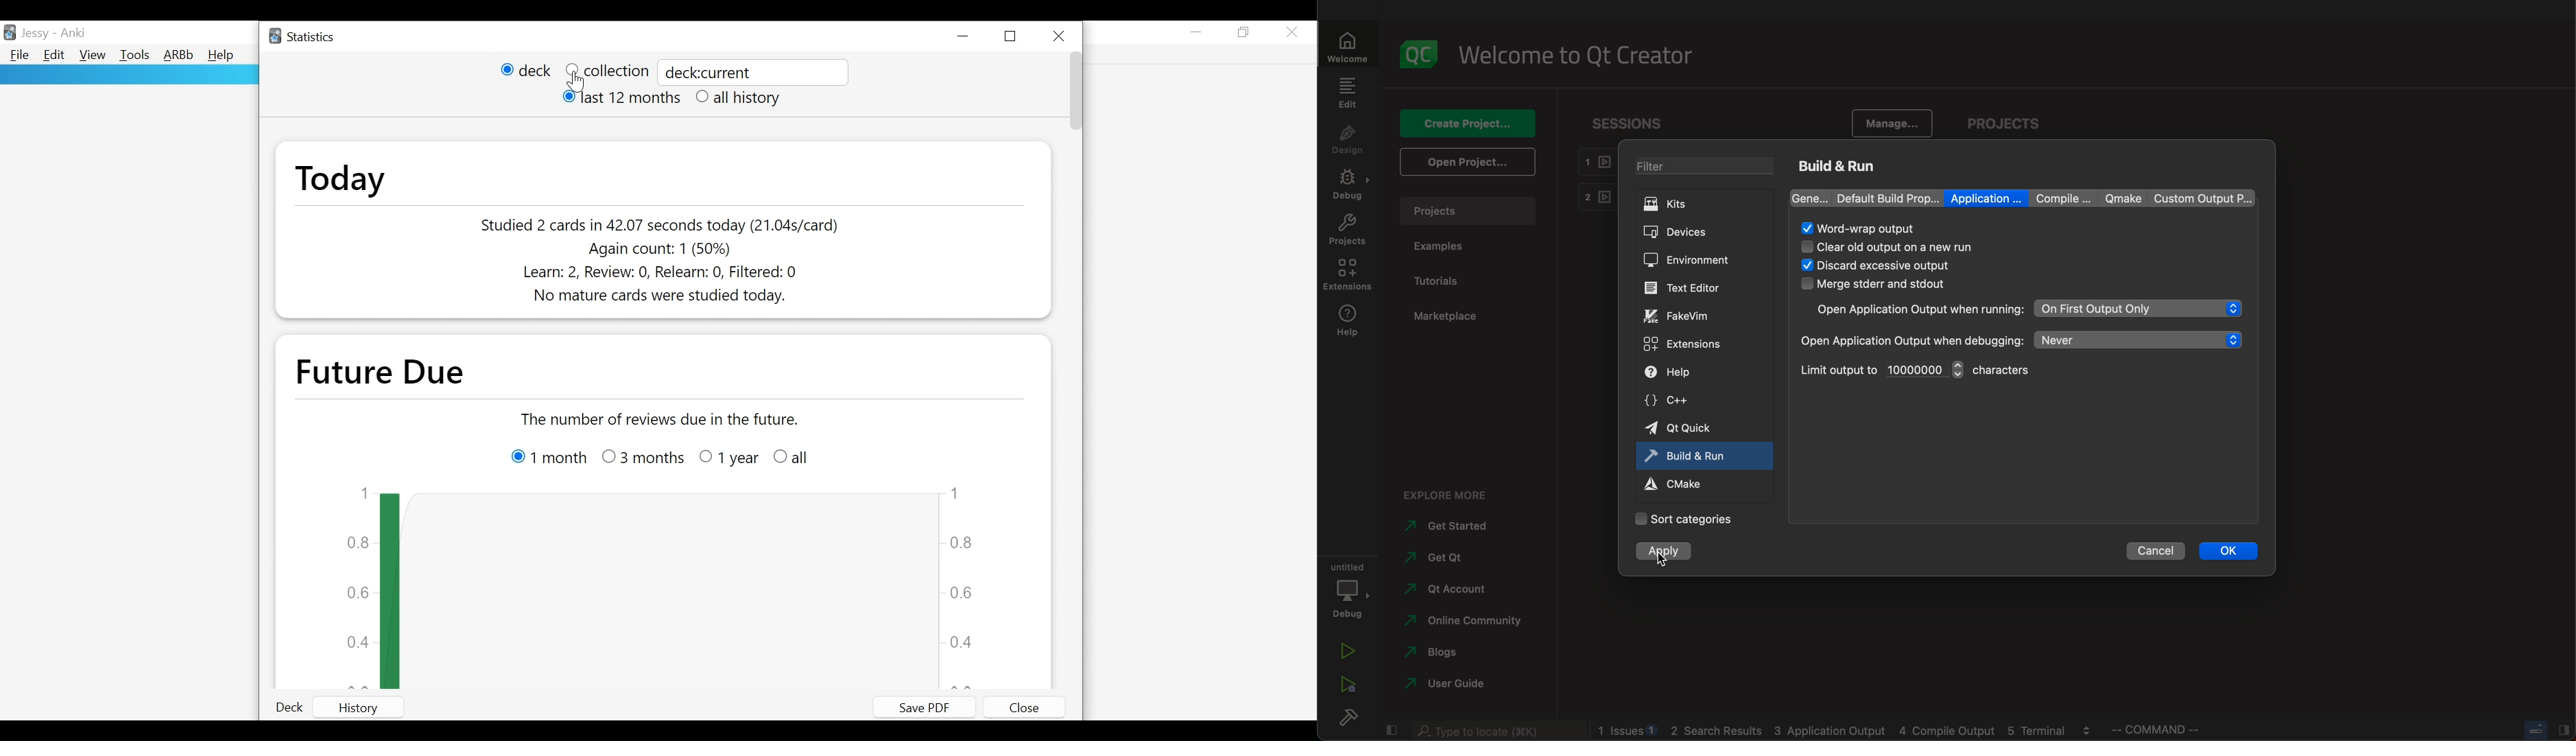  Describe the element at coordinates (792, 457) in the screenshot. I see `(un)select all` at that location.